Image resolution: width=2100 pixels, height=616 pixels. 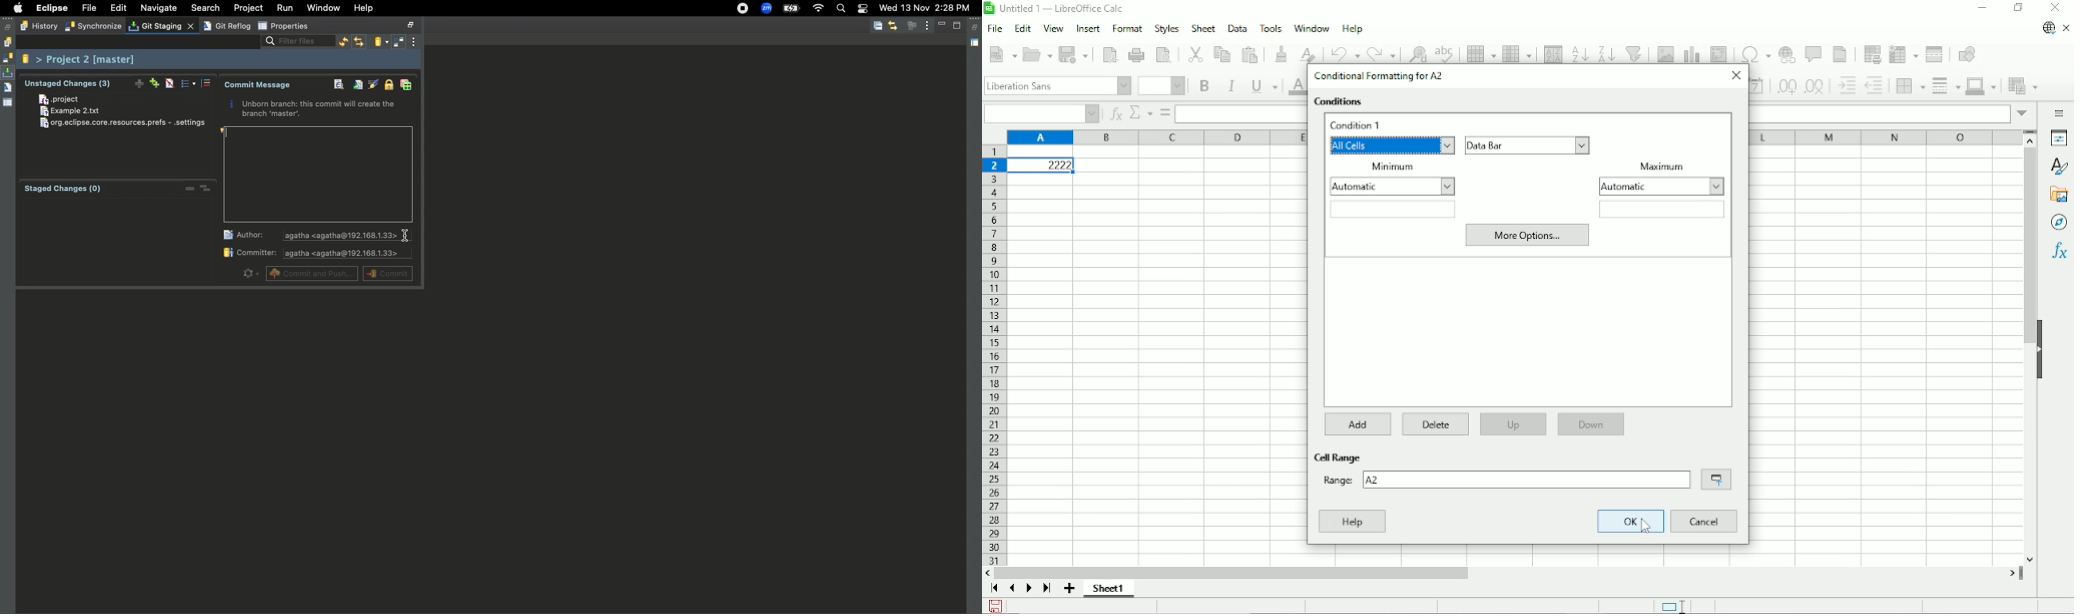 What do you see at coordinates (1934, 53) in the screenshot?
I see `Split window` at bounding box center [1934, 53].